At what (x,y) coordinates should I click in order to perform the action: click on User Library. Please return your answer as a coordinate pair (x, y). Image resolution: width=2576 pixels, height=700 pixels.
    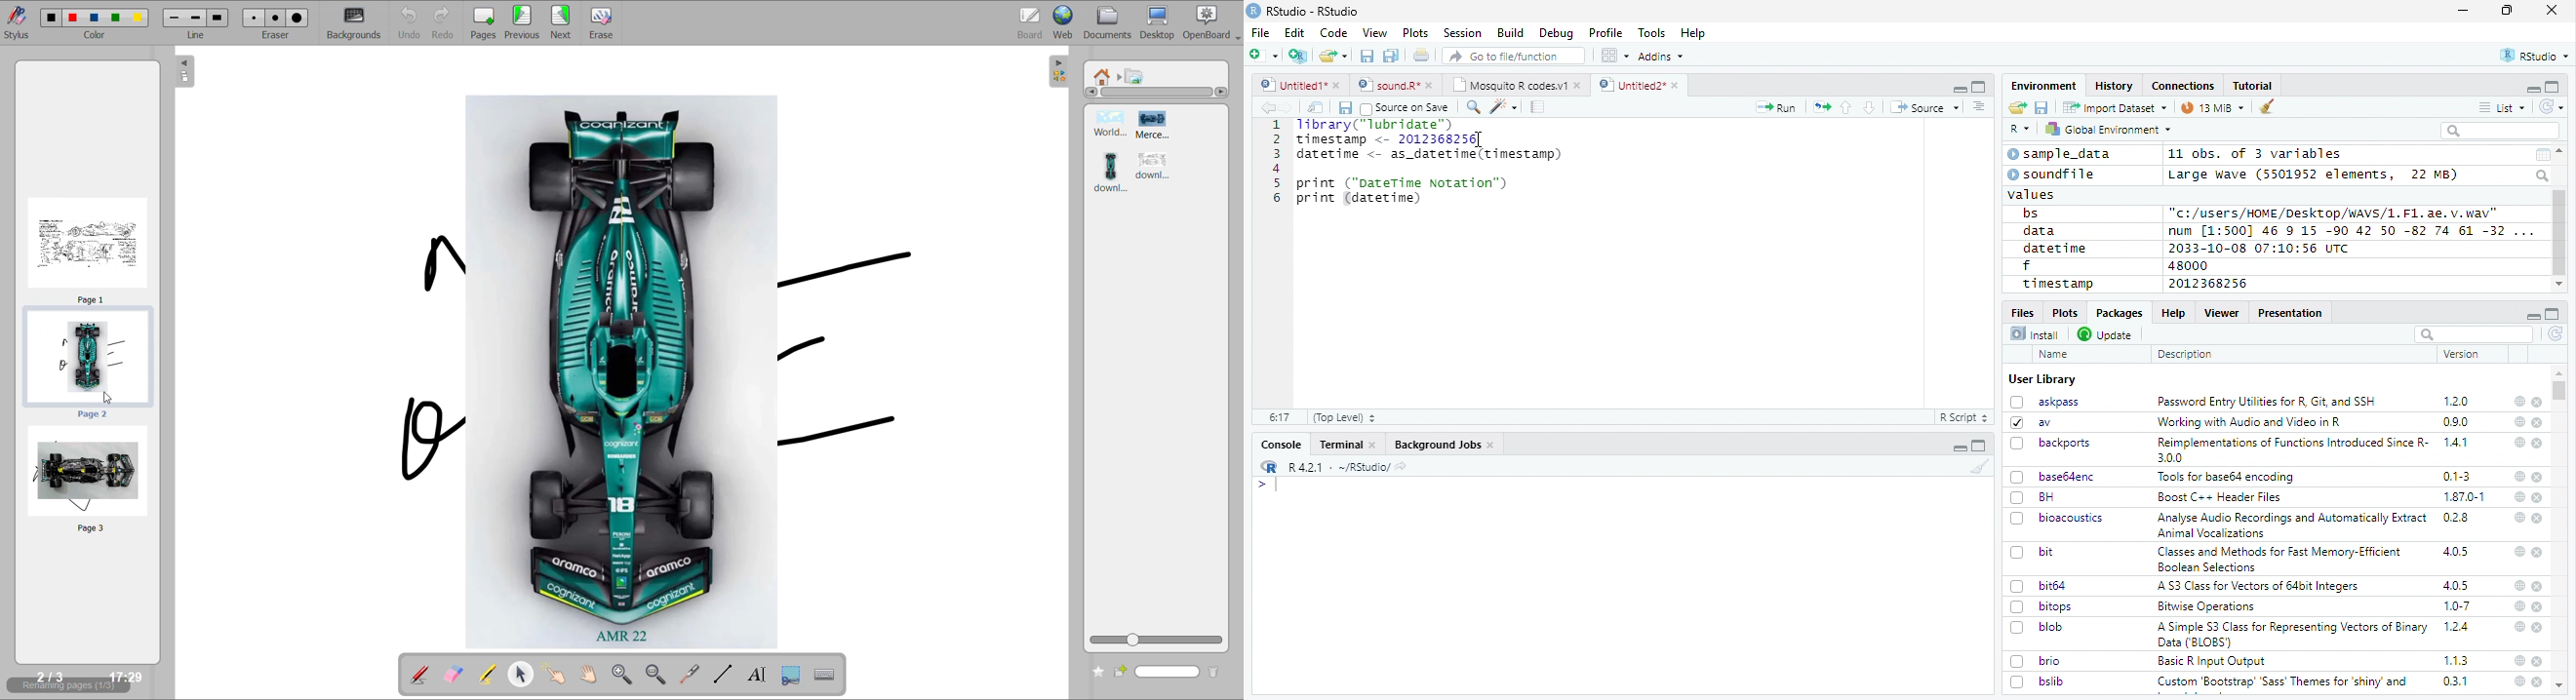
    Looking at the image, I should click on (2042, 379).